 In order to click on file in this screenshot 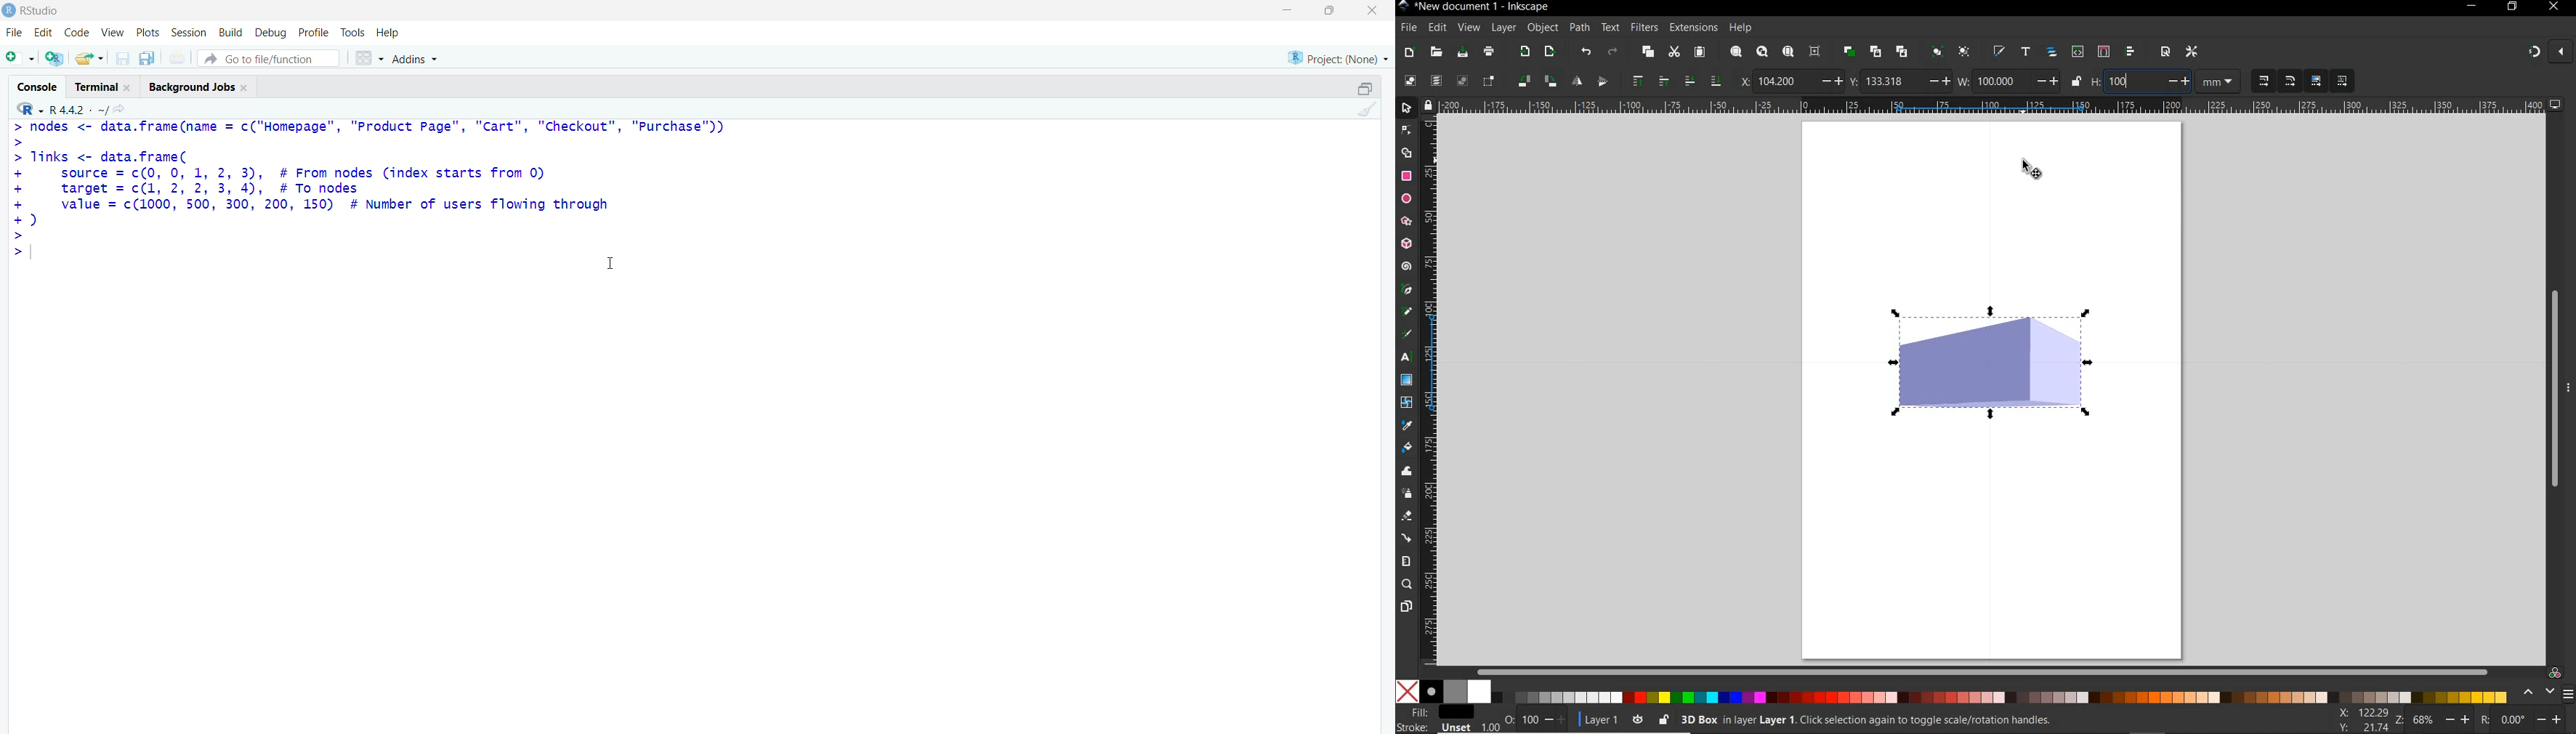, I will do `click(179, 57)`.